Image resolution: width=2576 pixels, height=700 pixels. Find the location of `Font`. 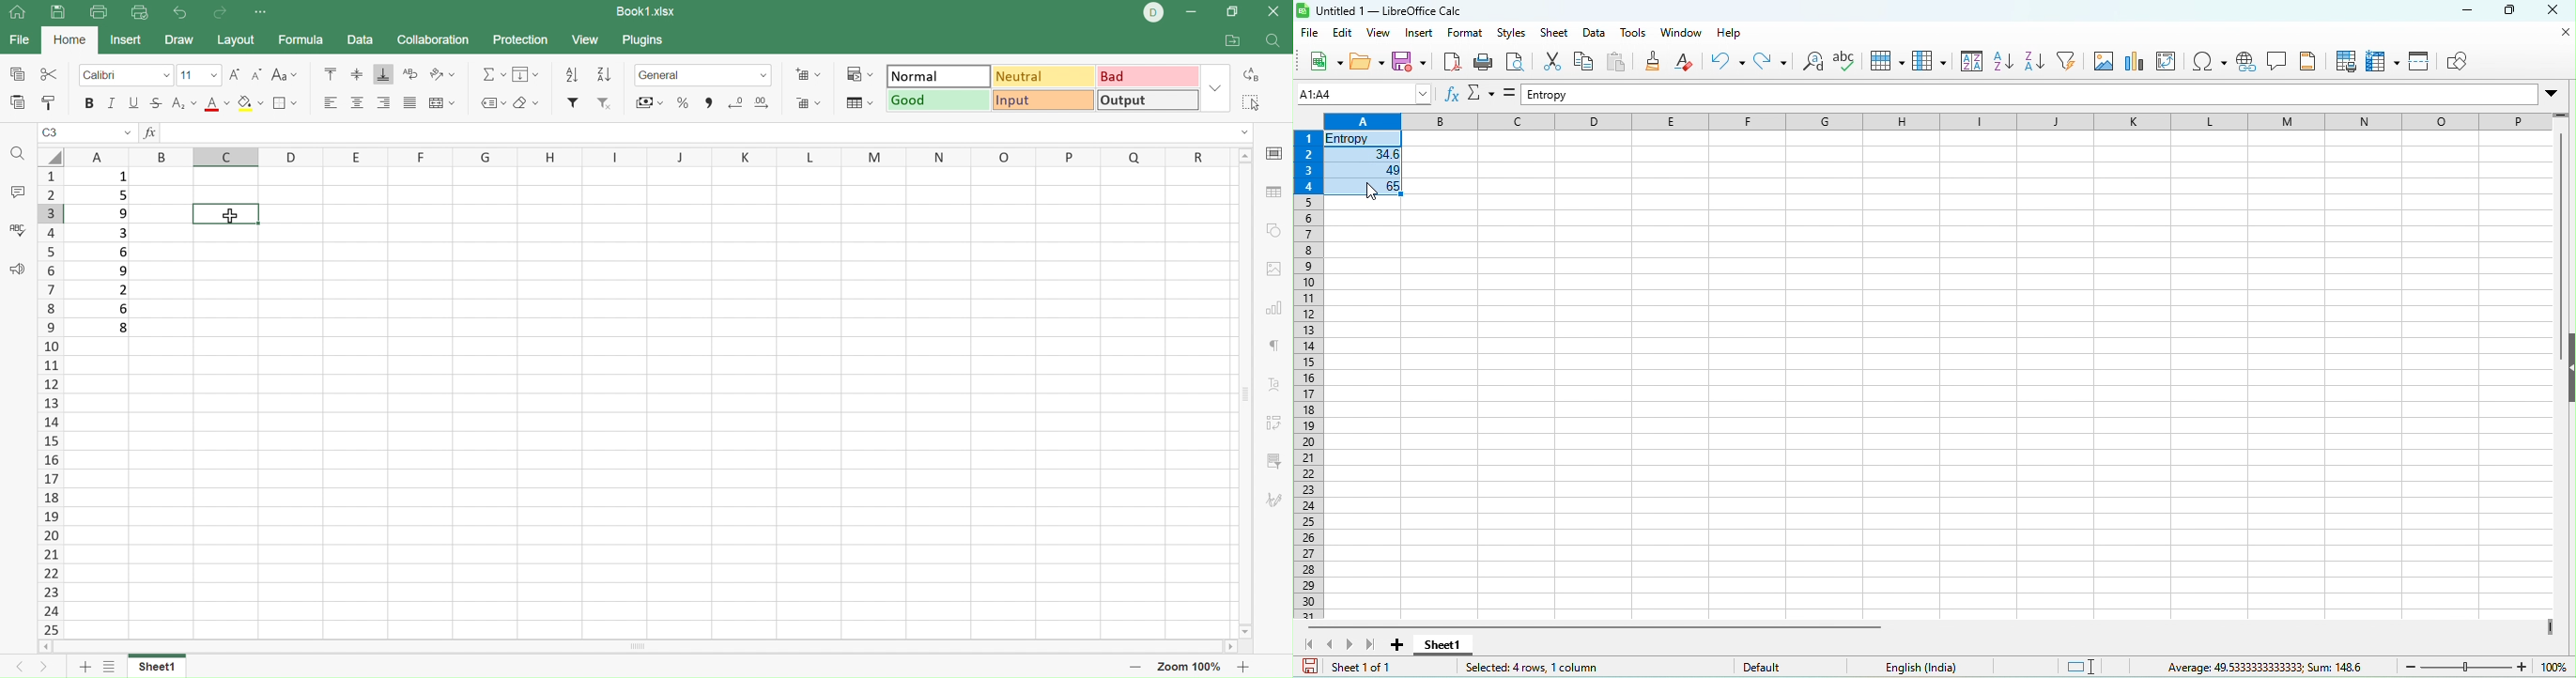

Font is located at coordinates (126, 76).